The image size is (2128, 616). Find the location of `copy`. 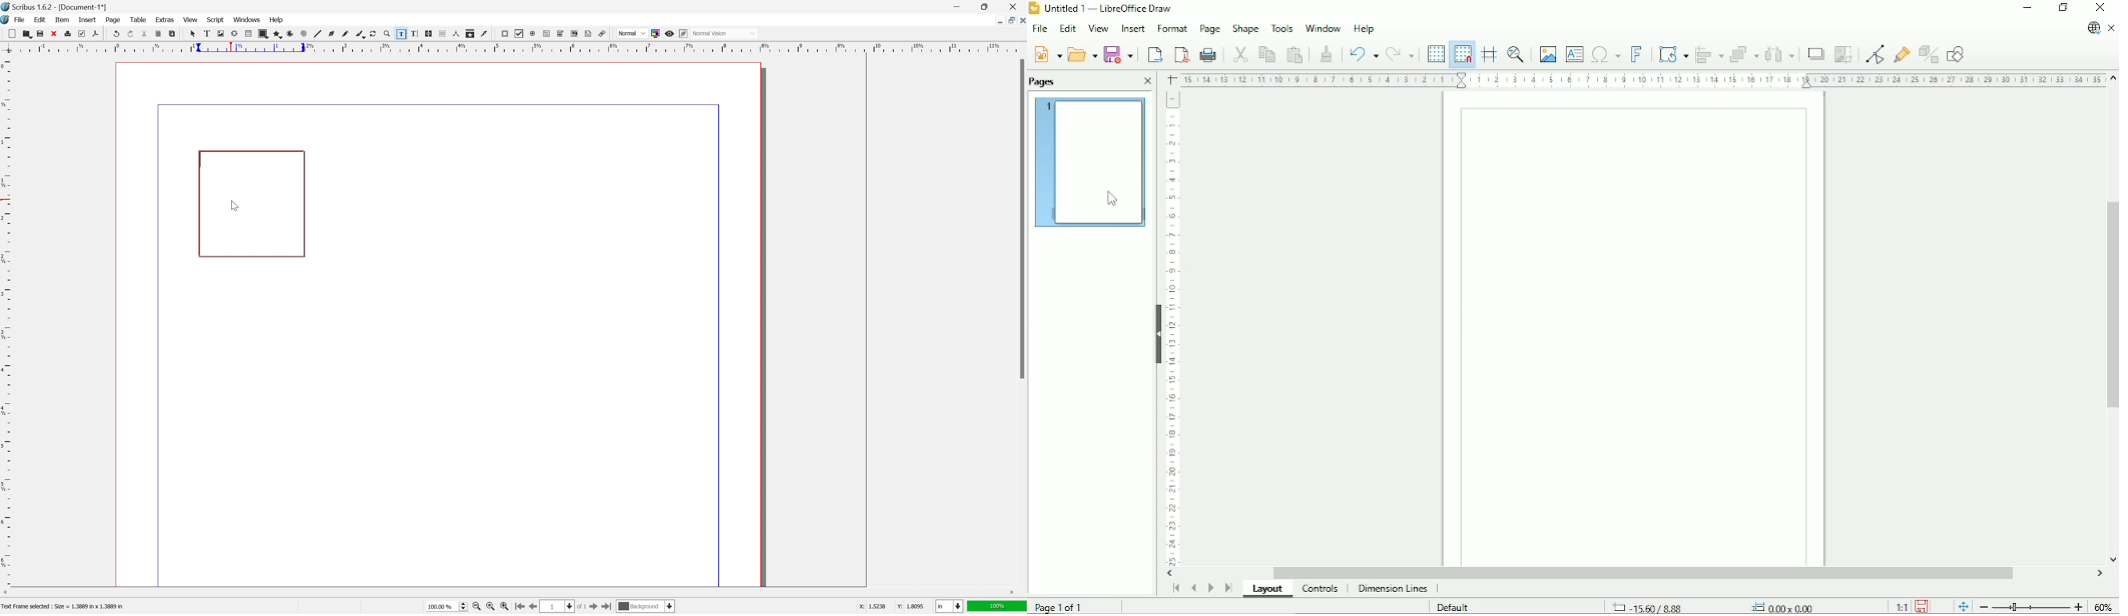

copy is located at coordinates (158, 34).